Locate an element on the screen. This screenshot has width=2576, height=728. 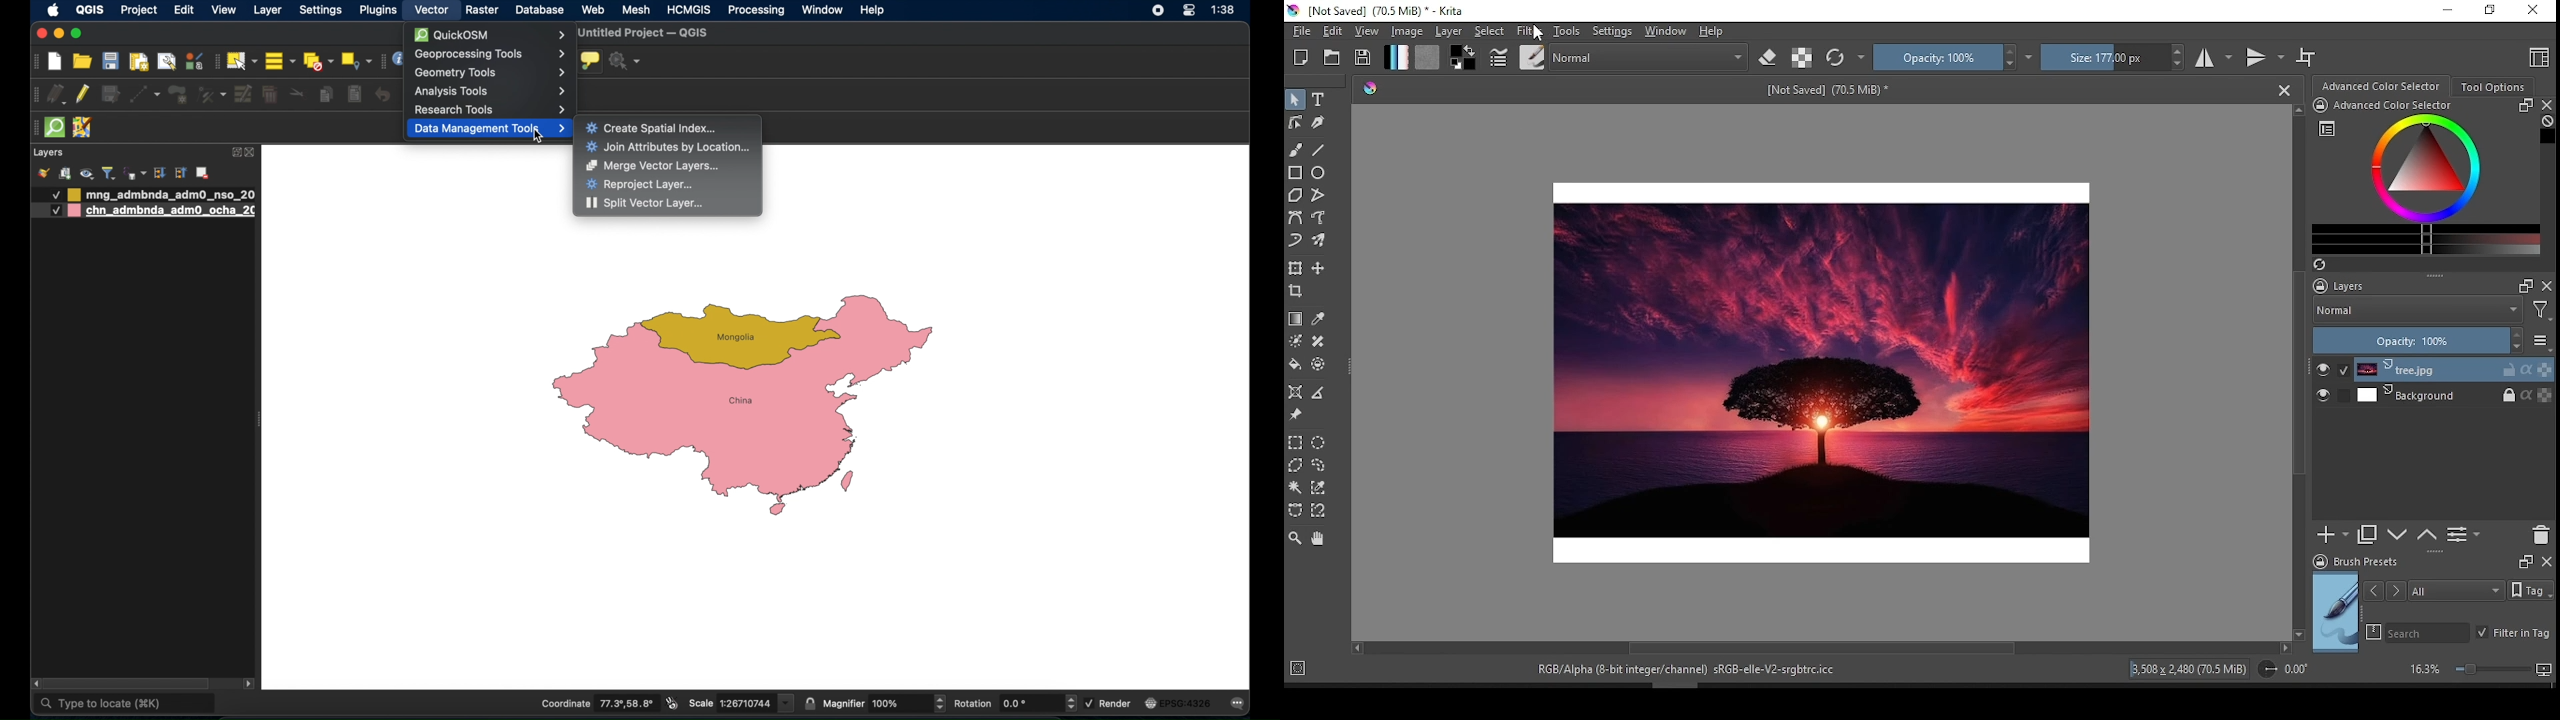
render is located at coordinates (1108, 703).